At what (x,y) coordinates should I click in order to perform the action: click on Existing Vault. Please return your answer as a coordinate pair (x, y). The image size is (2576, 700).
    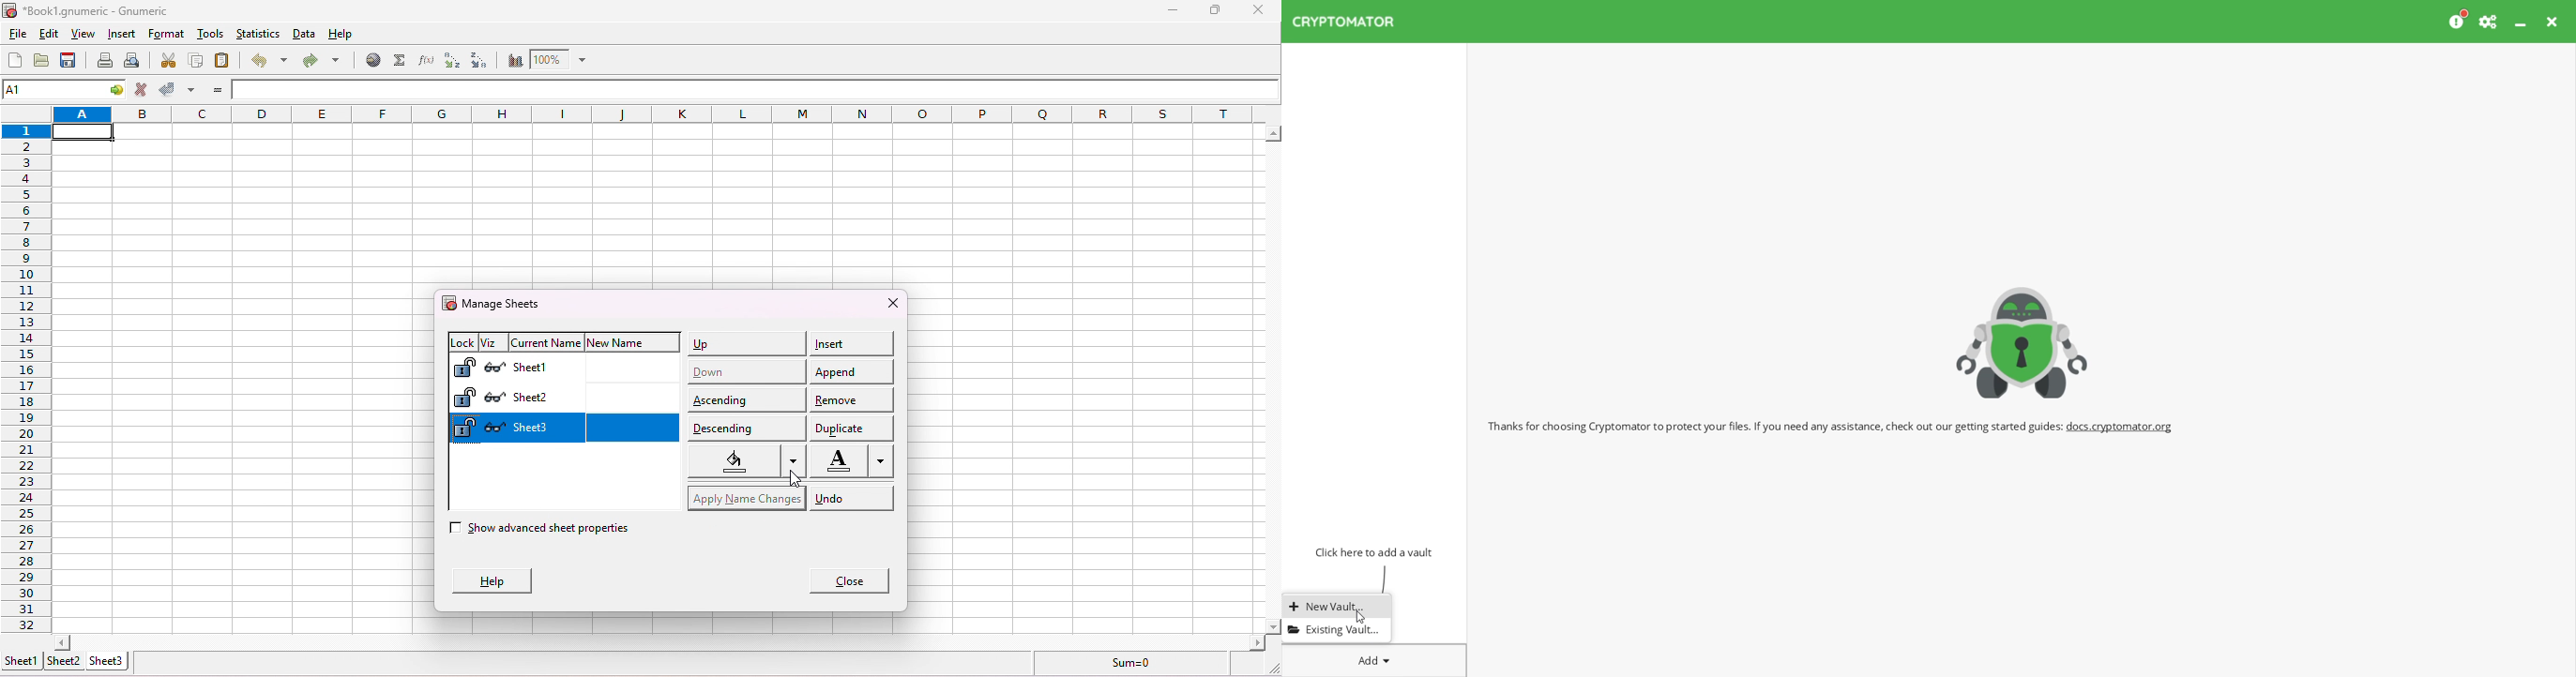
    Looking at the image, I should click on (1333, 629).